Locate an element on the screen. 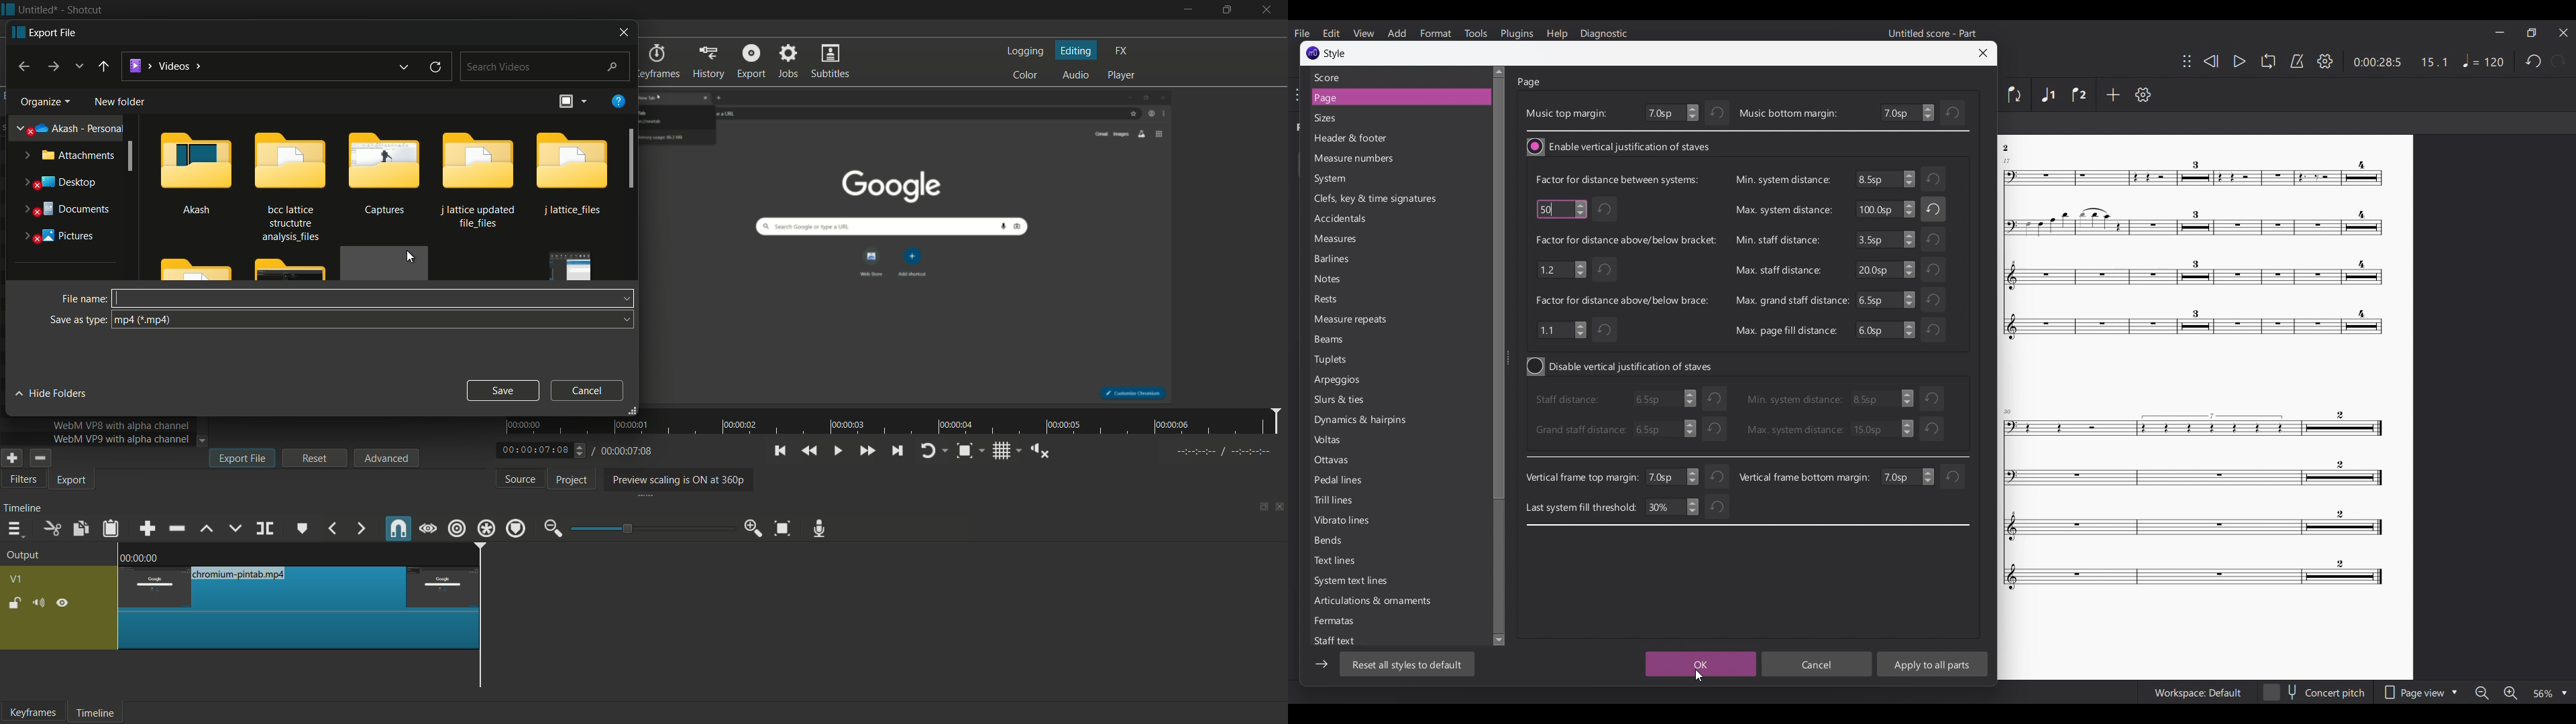 This screenshot has height=728, width=2576. Undo is located at coordinates (1935, 269).